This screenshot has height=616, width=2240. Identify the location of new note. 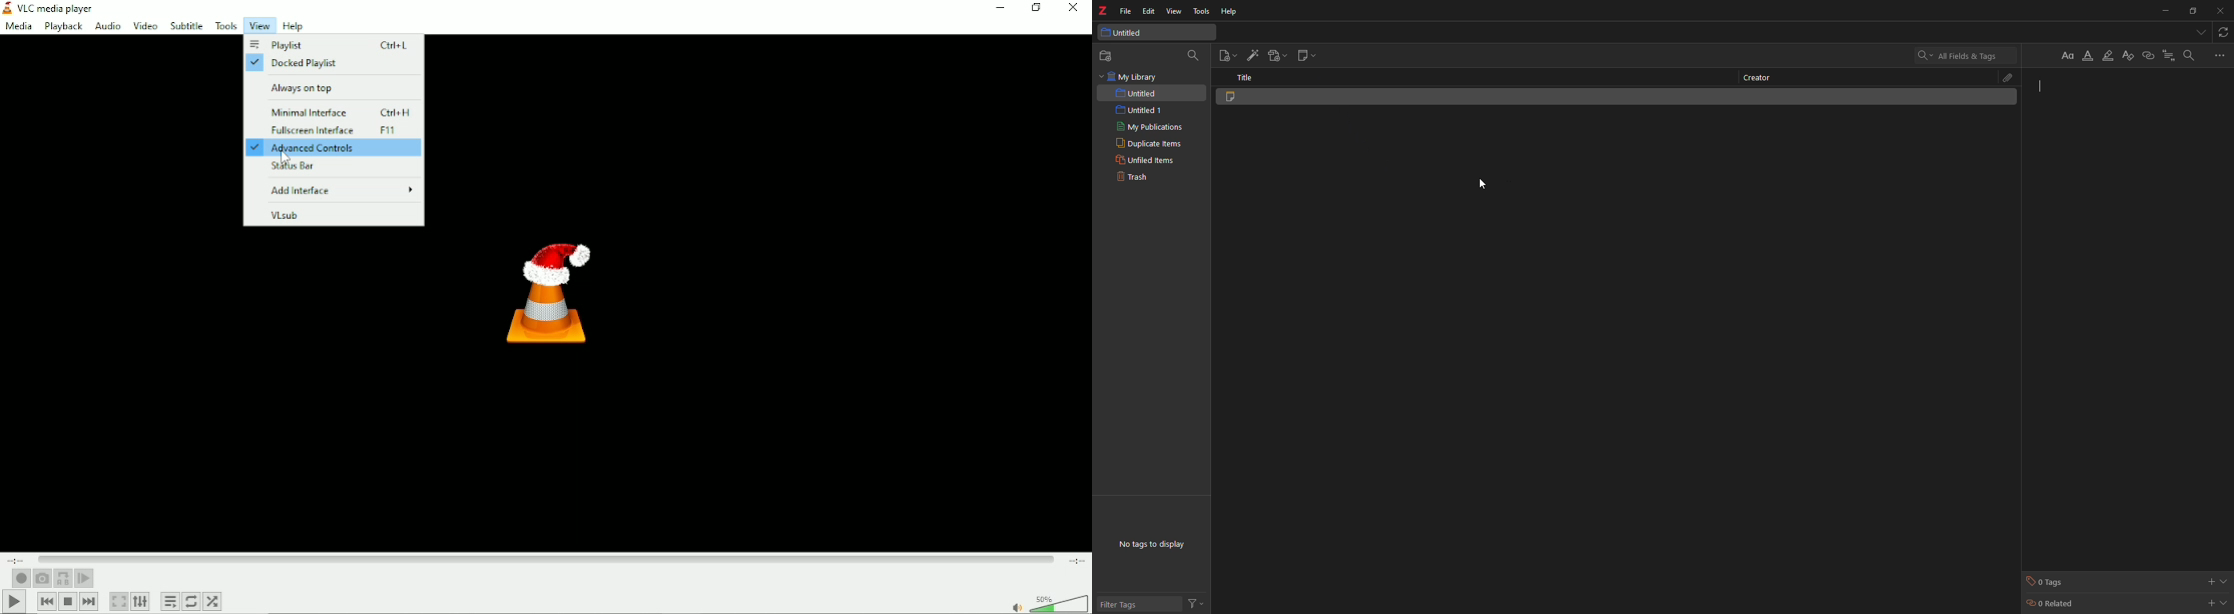
(1307, 53).